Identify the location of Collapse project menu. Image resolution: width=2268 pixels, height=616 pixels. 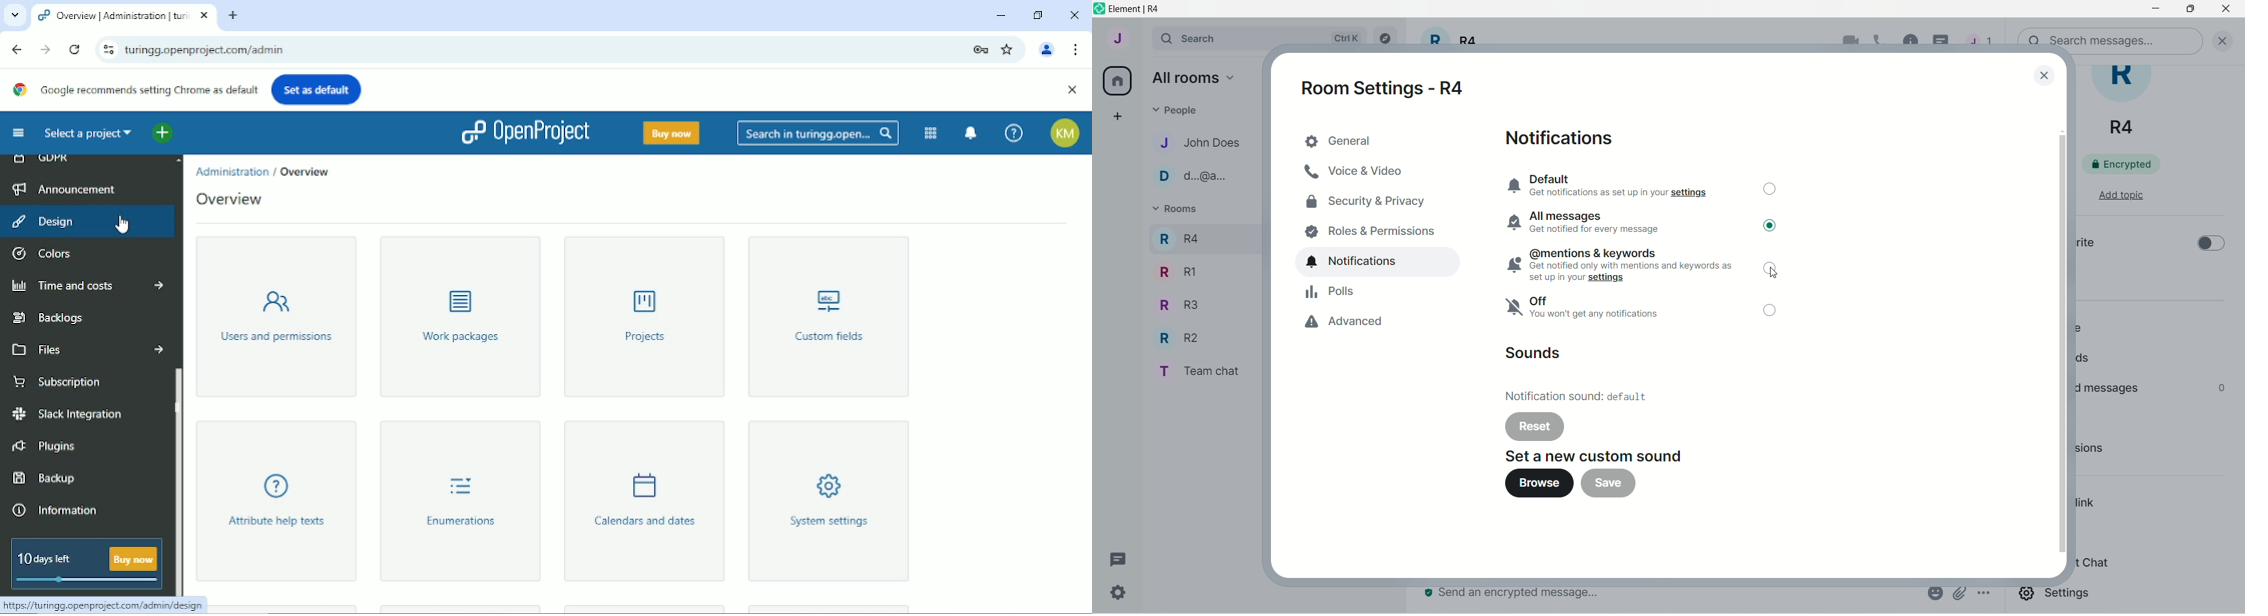
(18, 133).